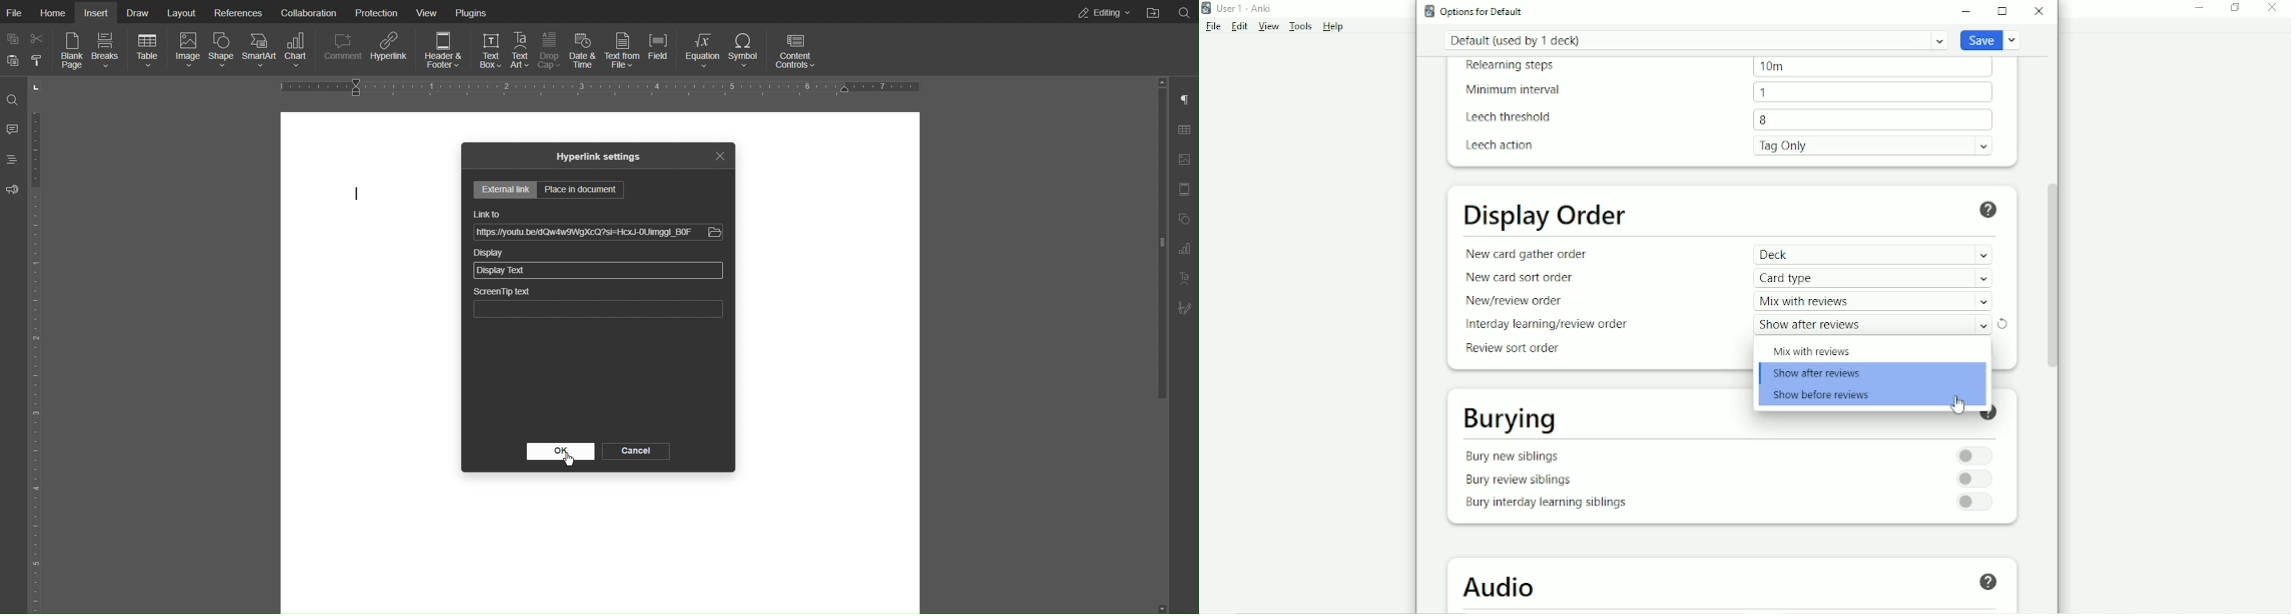 This screenshot has height=616, width=2296. What do you see at coordinates (1696, 40) in the screenshot?
I see `Default (used by 1 deck)` at bounding box center [1696, 40].